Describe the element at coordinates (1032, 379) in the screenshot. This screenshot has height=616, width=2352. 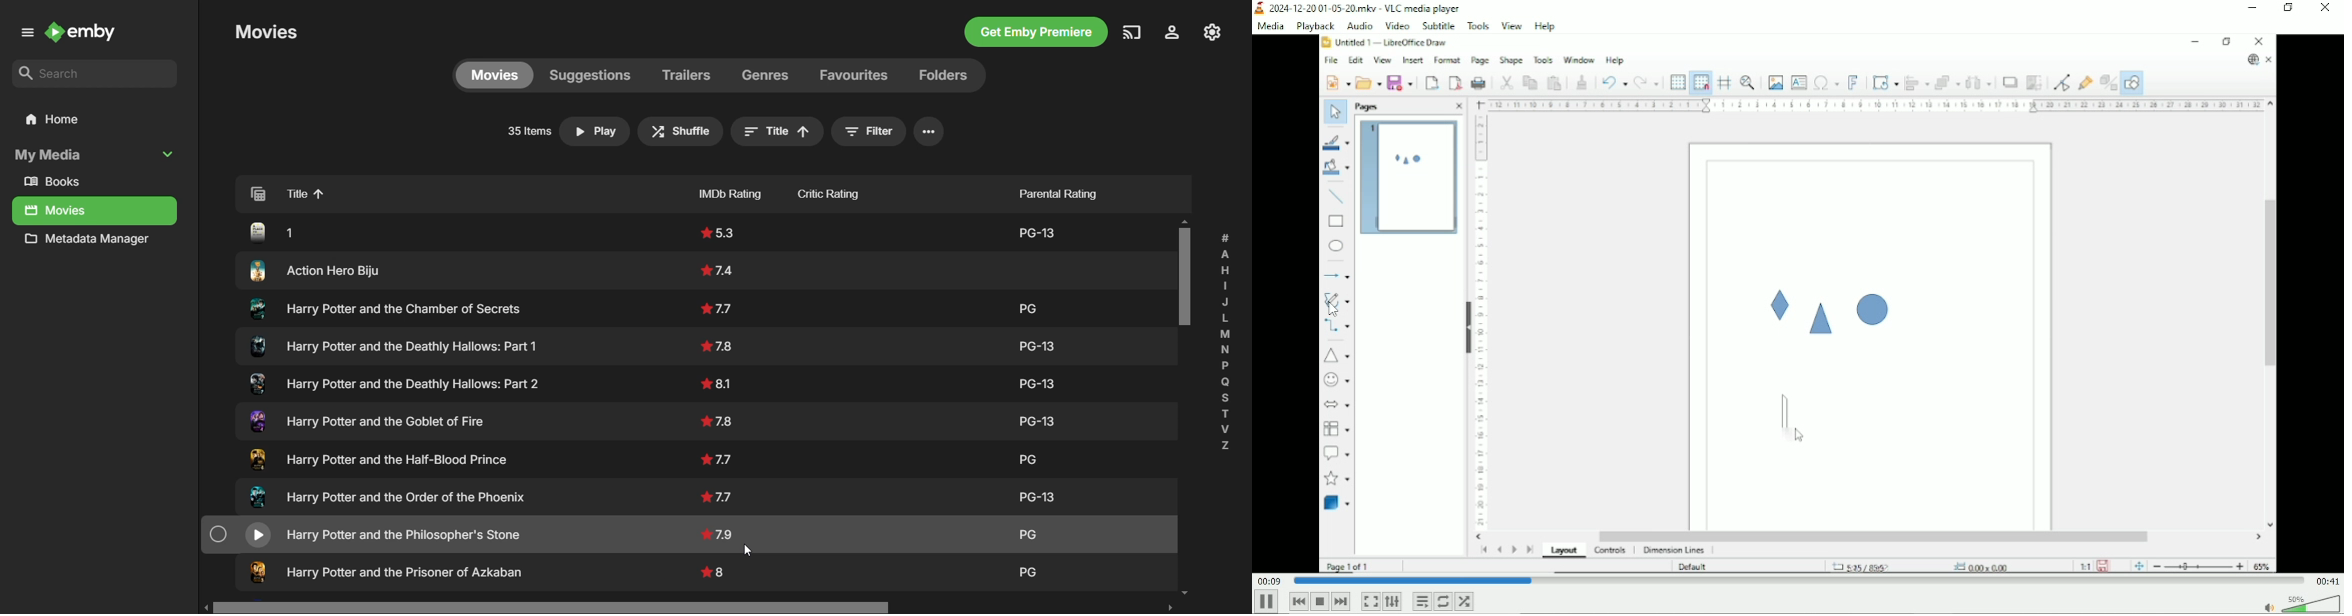
I see `` at that location.